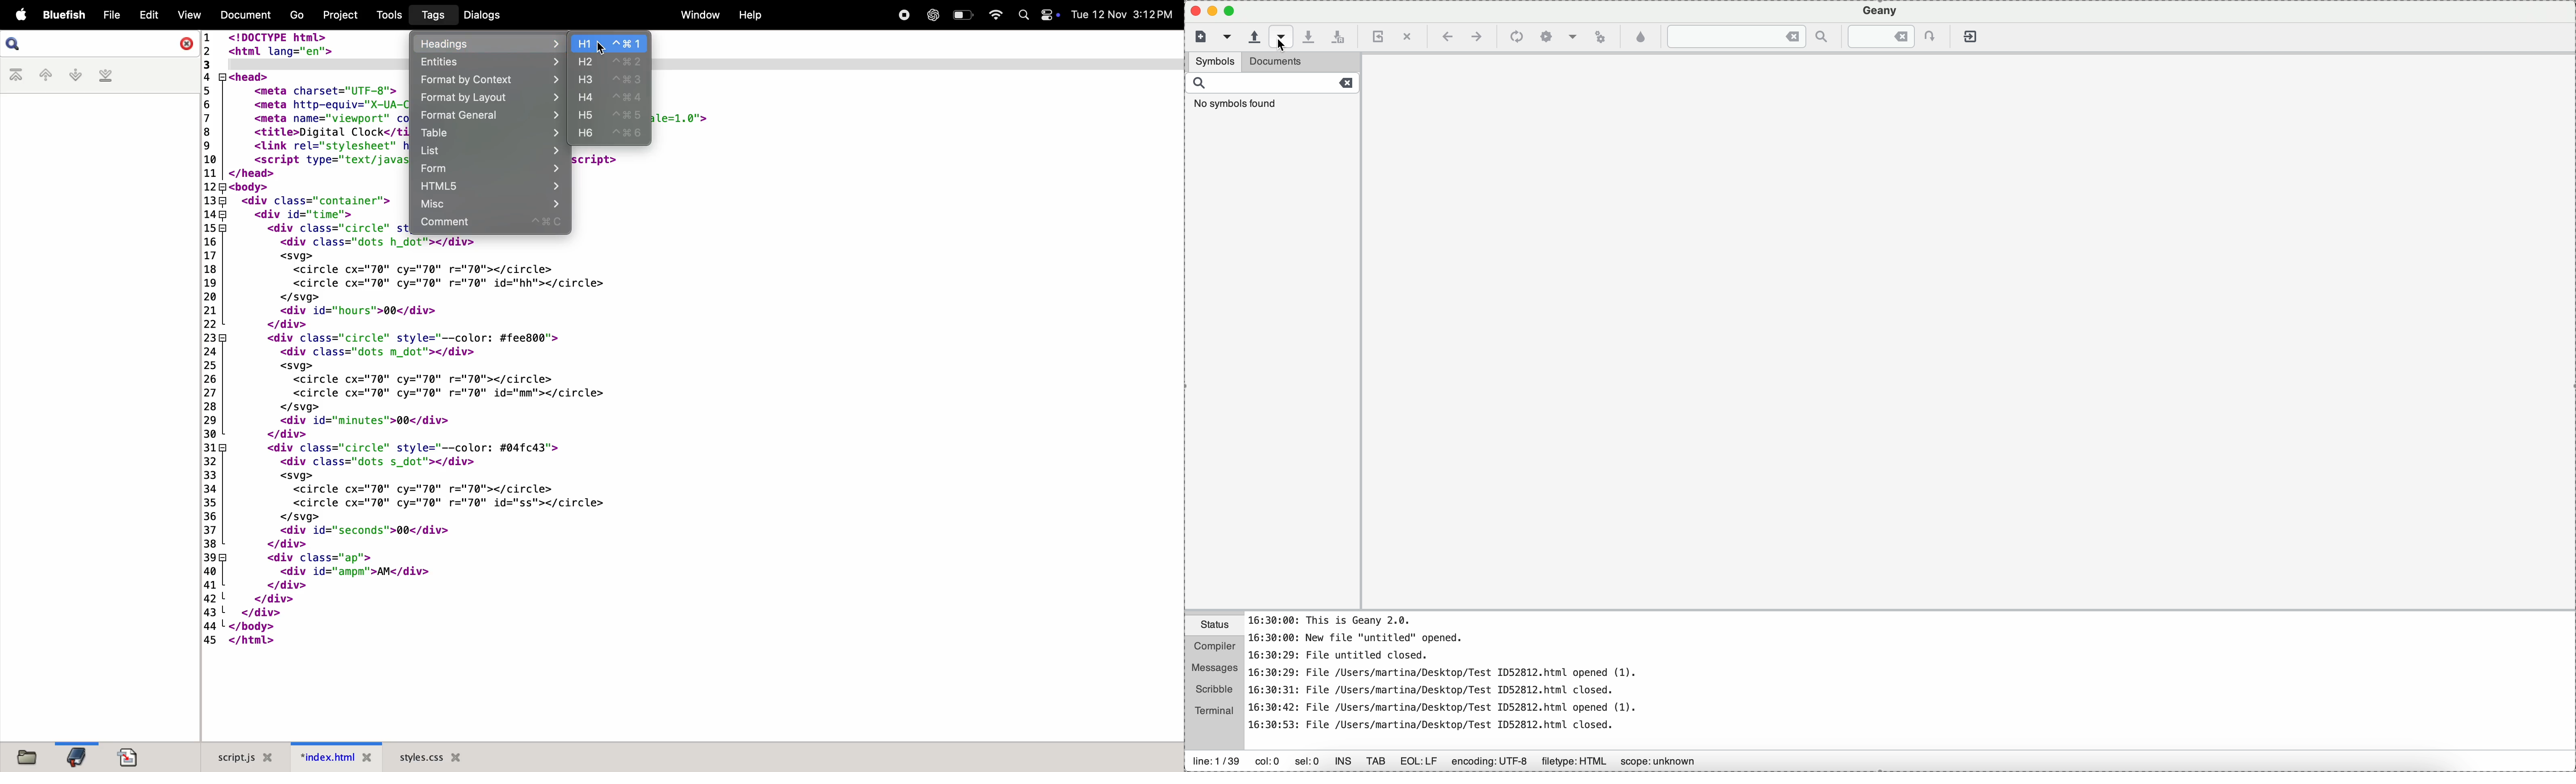  What do you see at coordinates (489, 205) in the screenshot?
I see `misc` at bounding box center [489, 205].